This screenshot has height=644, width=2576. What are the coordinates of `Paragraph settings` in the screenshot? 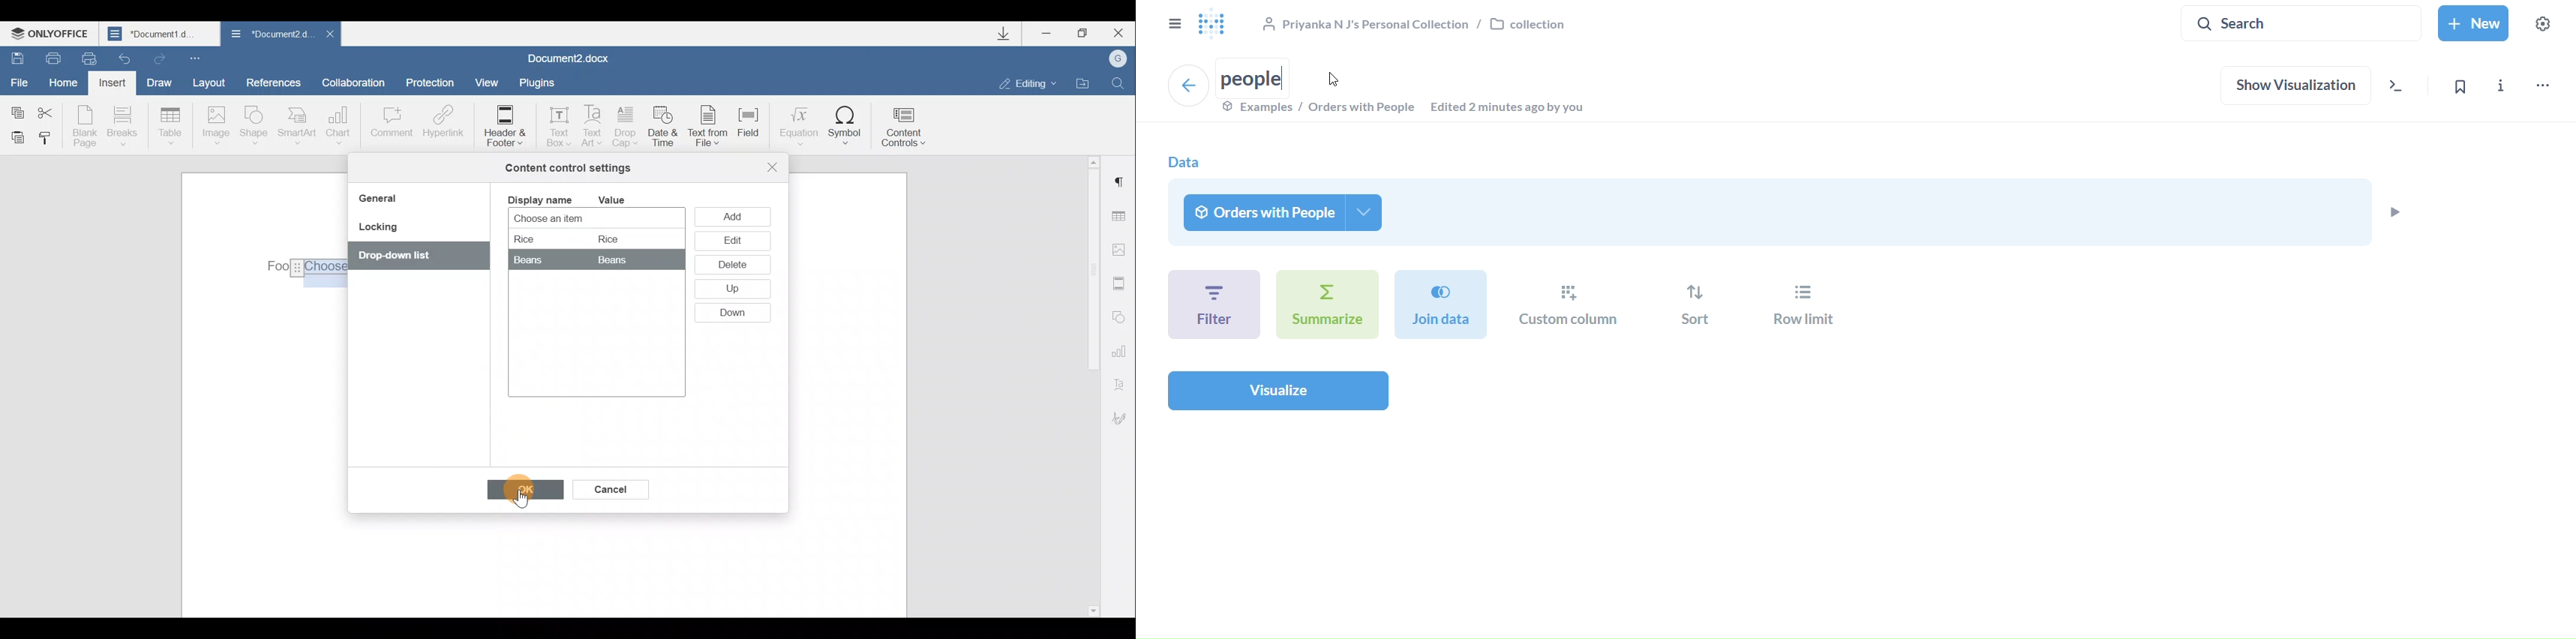 It's located at (1121, 182).